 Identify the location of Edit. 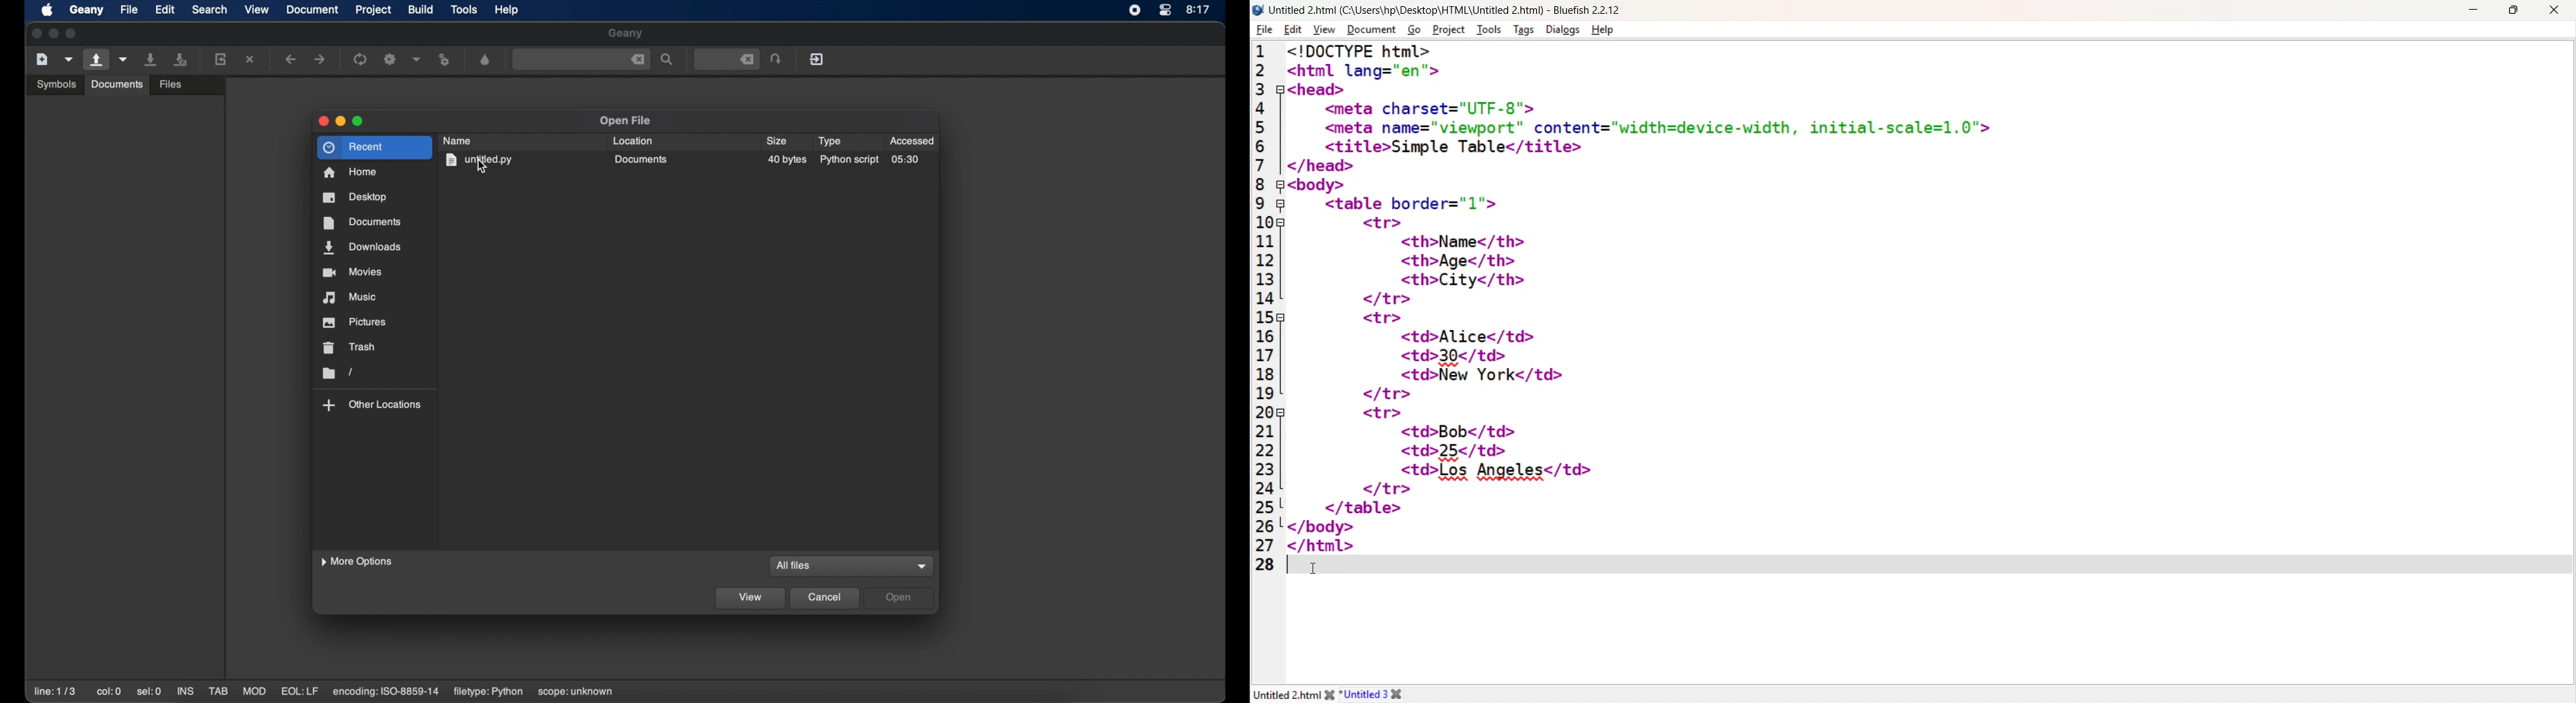
(1290, 30).